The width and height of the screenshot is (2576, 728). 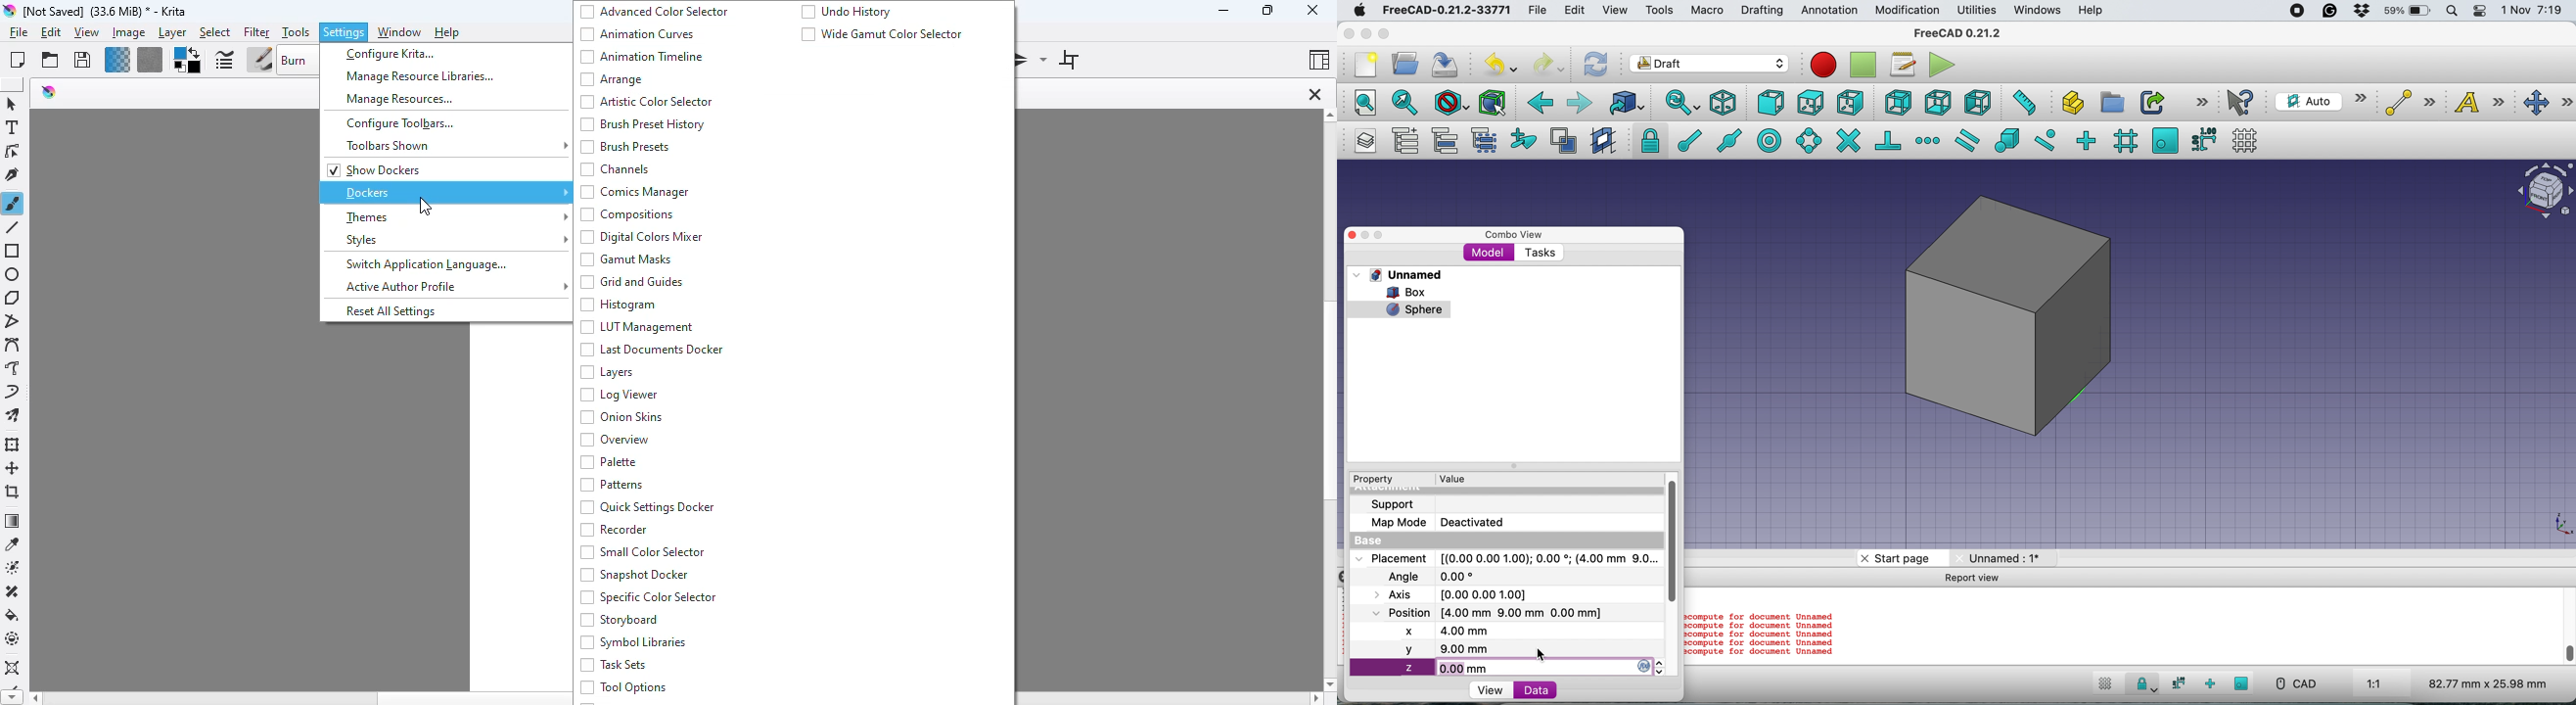 What do you see at coordinates (616, 169) in the screenshot?
I see `channels` at bounding box center [616, 169].